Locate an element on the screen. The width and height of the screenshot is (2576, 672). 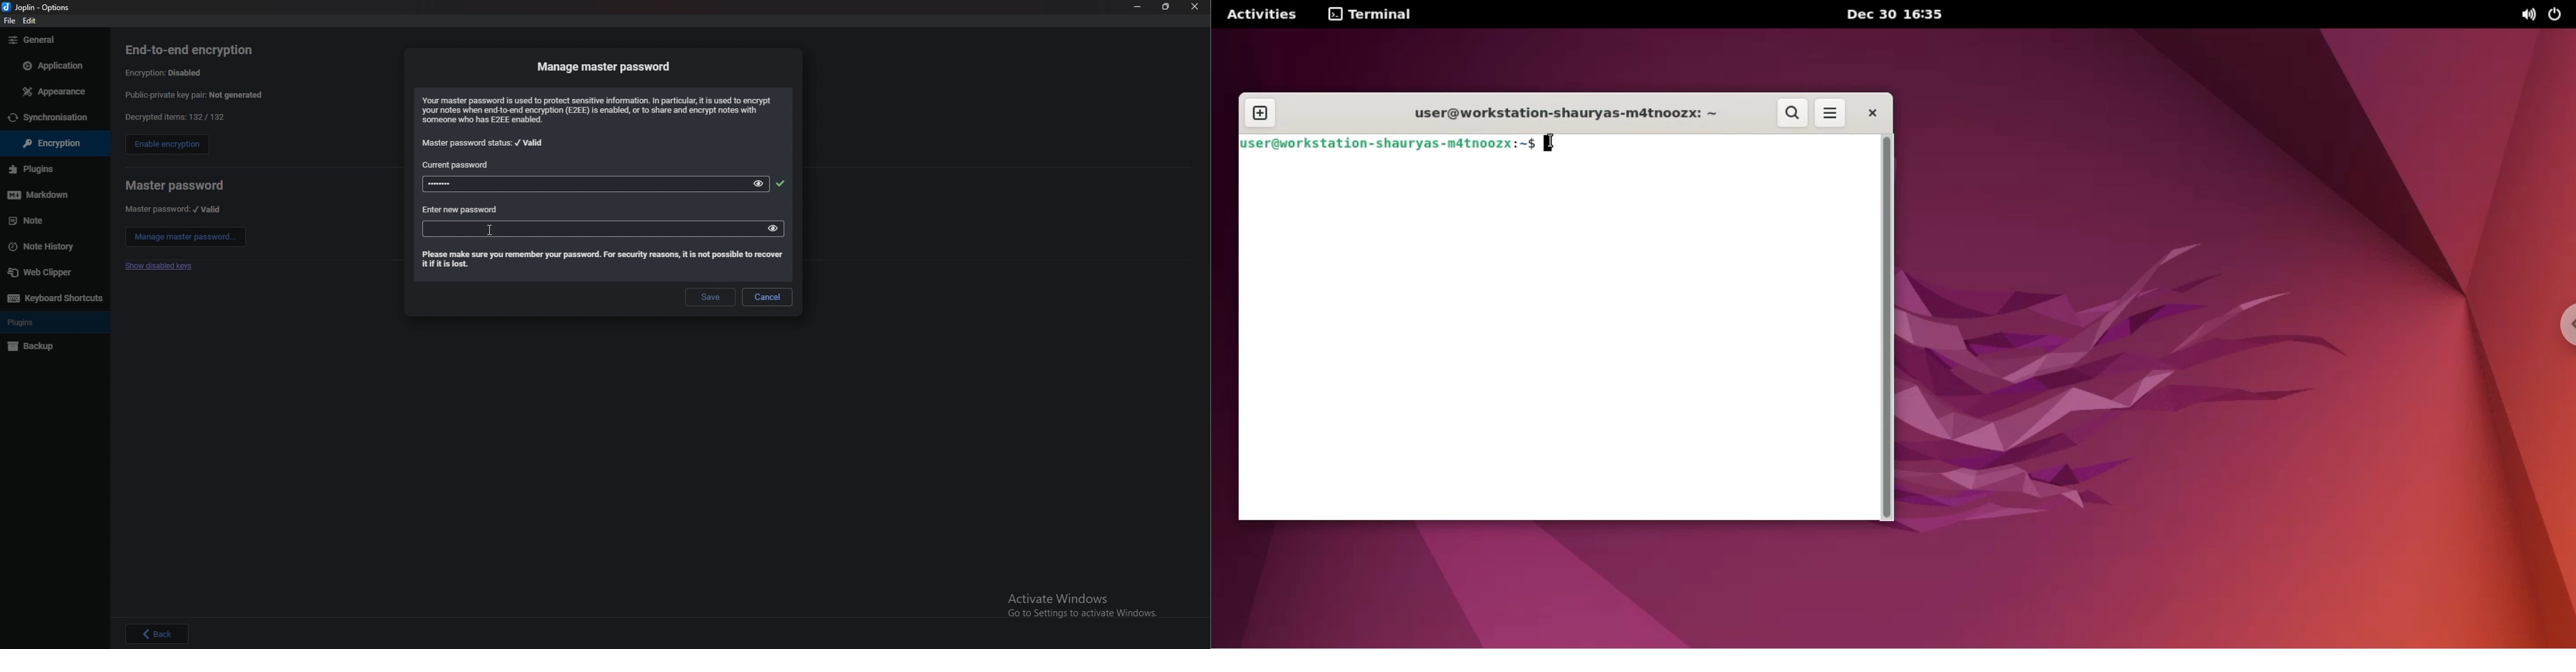
view is located at coordinates (773, 227).